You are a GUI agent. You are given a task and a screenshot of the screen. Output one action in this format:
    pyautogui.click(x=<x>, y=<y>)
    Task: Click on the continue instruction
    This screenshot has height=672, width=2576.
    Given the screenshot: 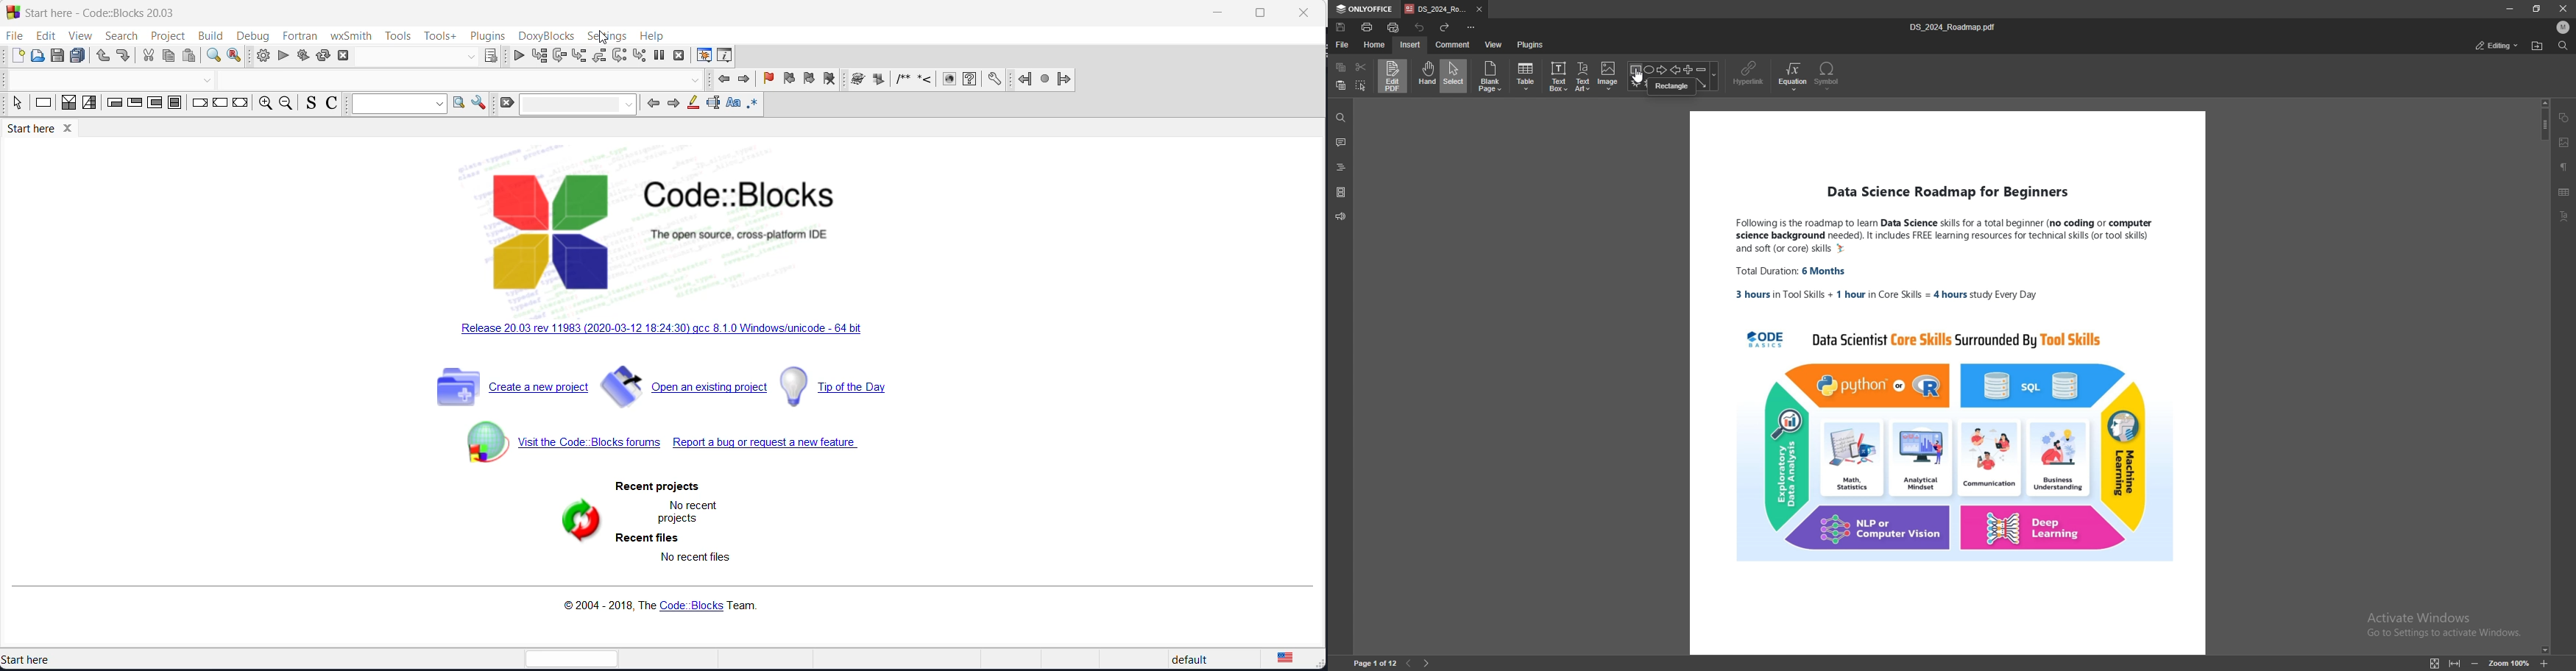 What is the action you would take?
    pyautogui.click(x=222, y=104)
    